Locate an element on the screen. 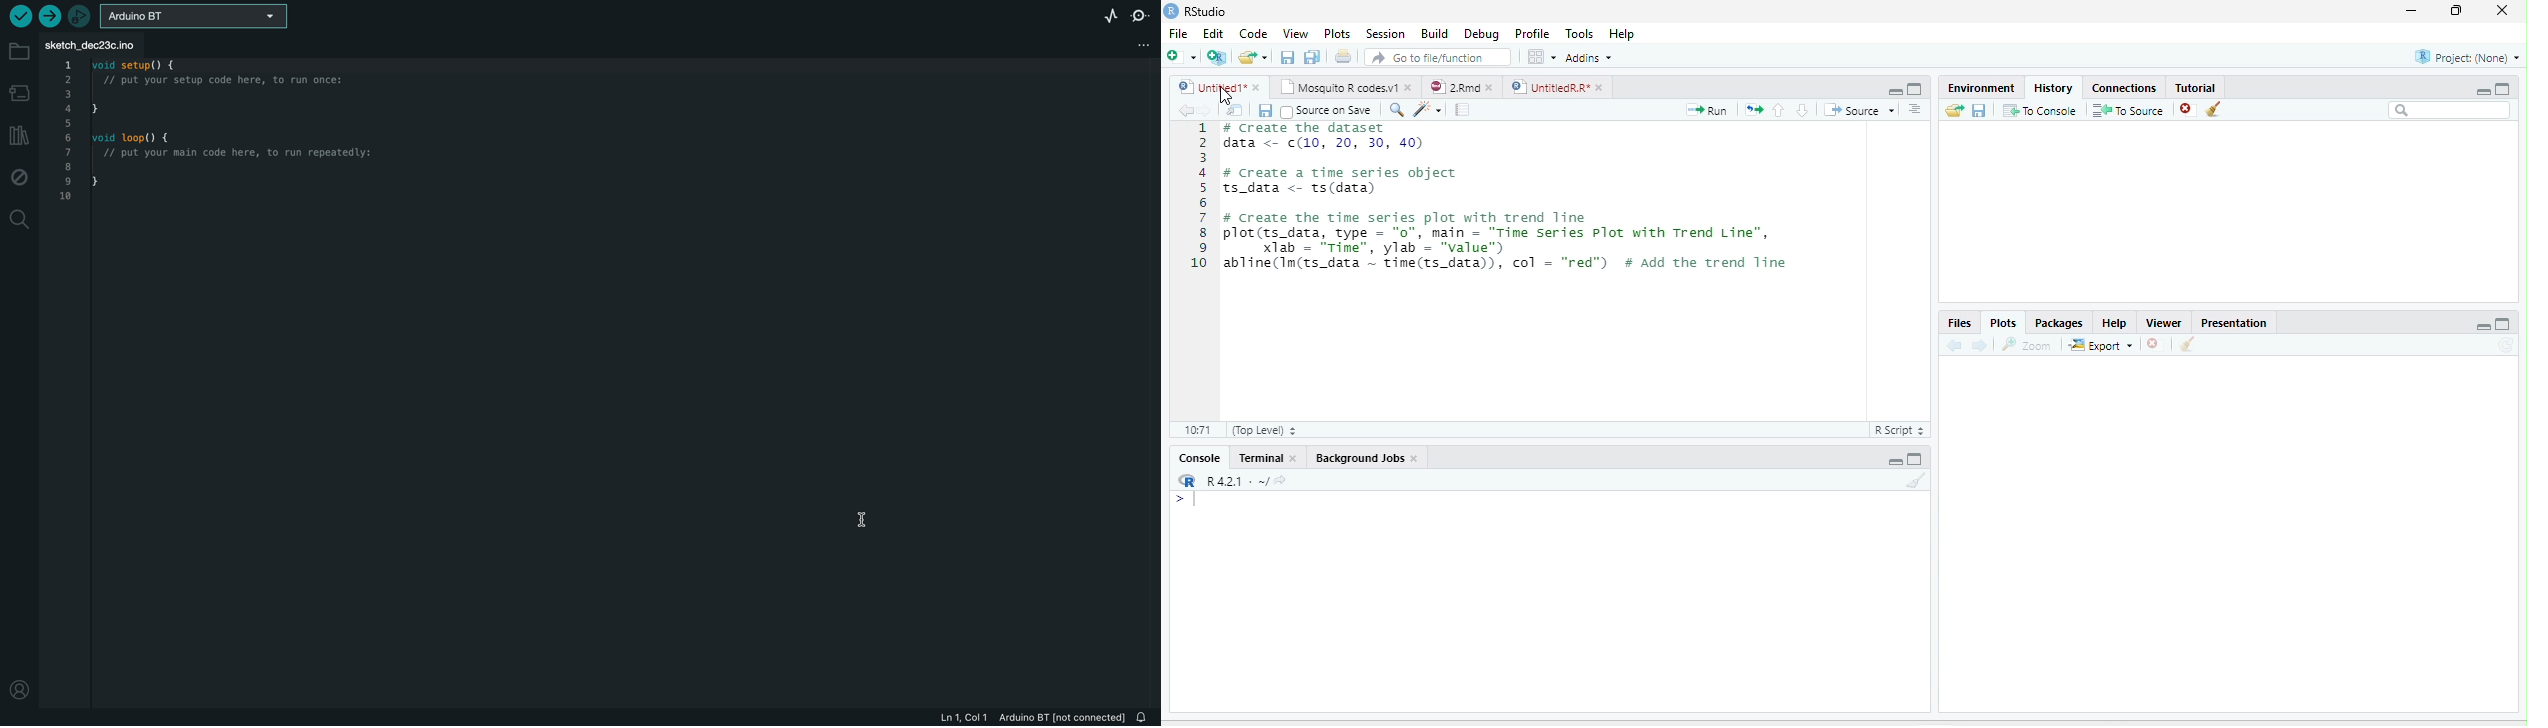 The image size is (2548, 728). Files is located at coordinates (1960, 323).